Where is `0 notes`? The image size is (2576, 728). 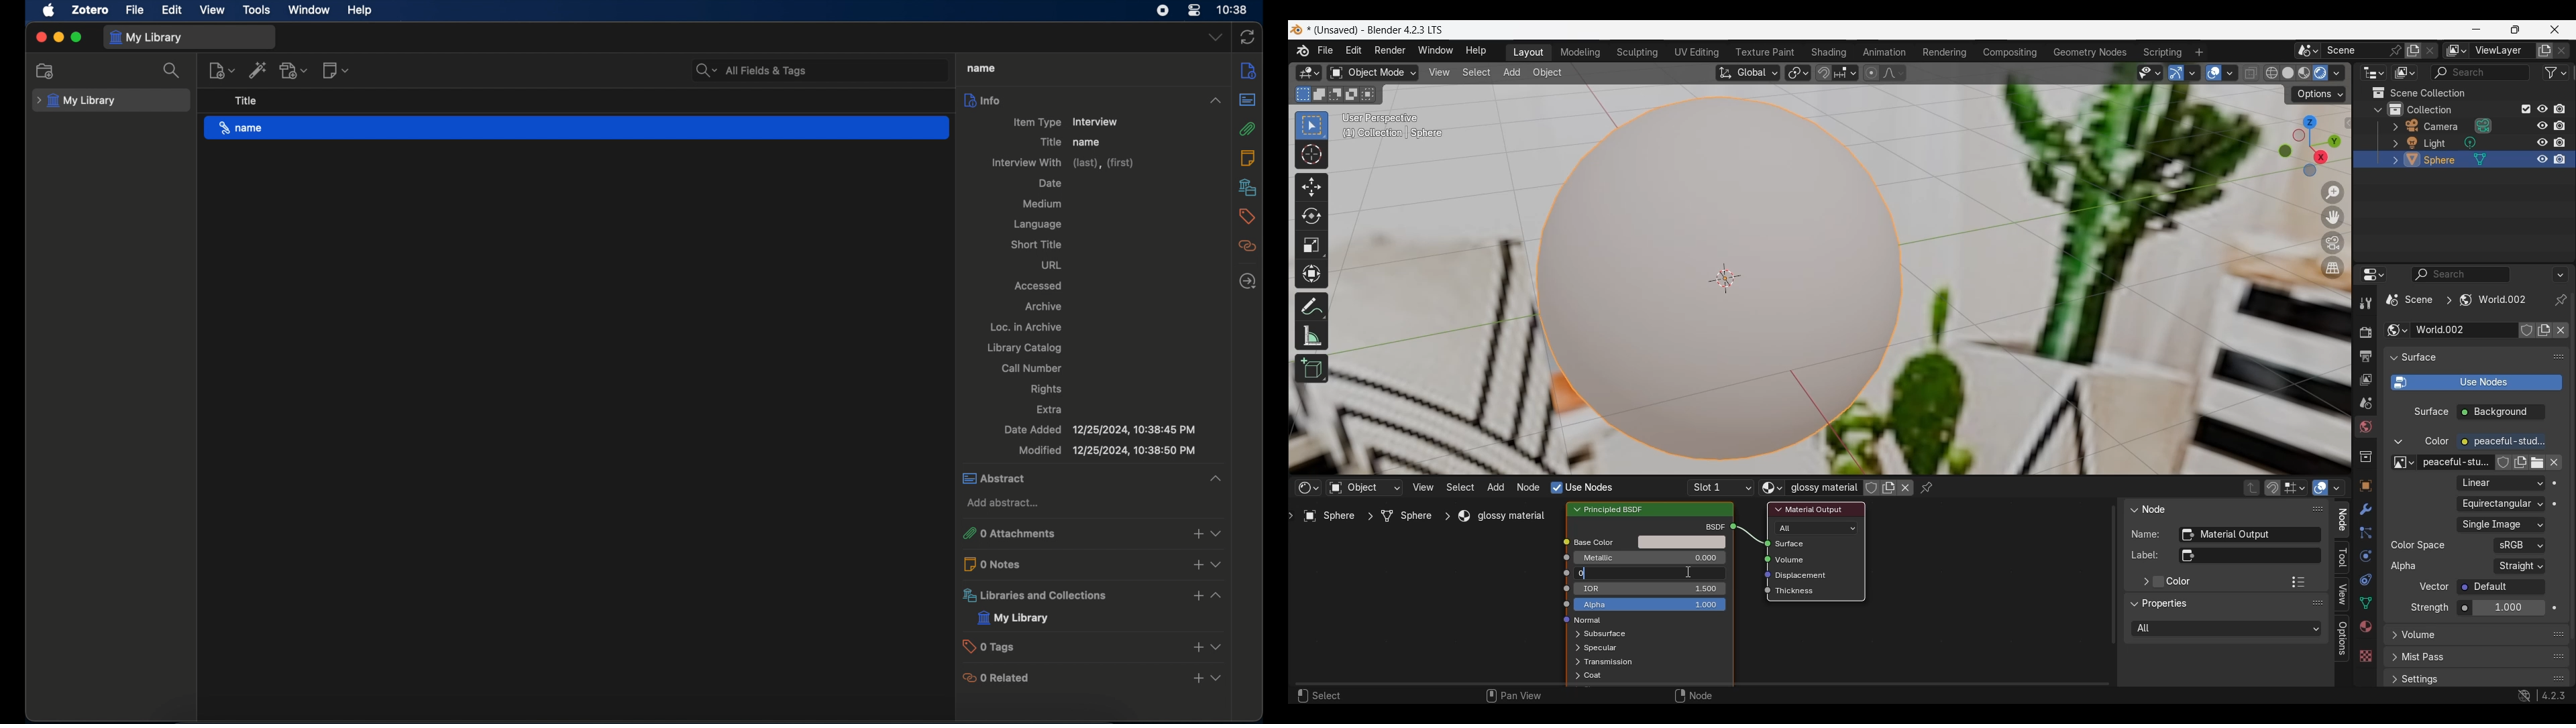
0 notes is located at coordinates (996, 564).